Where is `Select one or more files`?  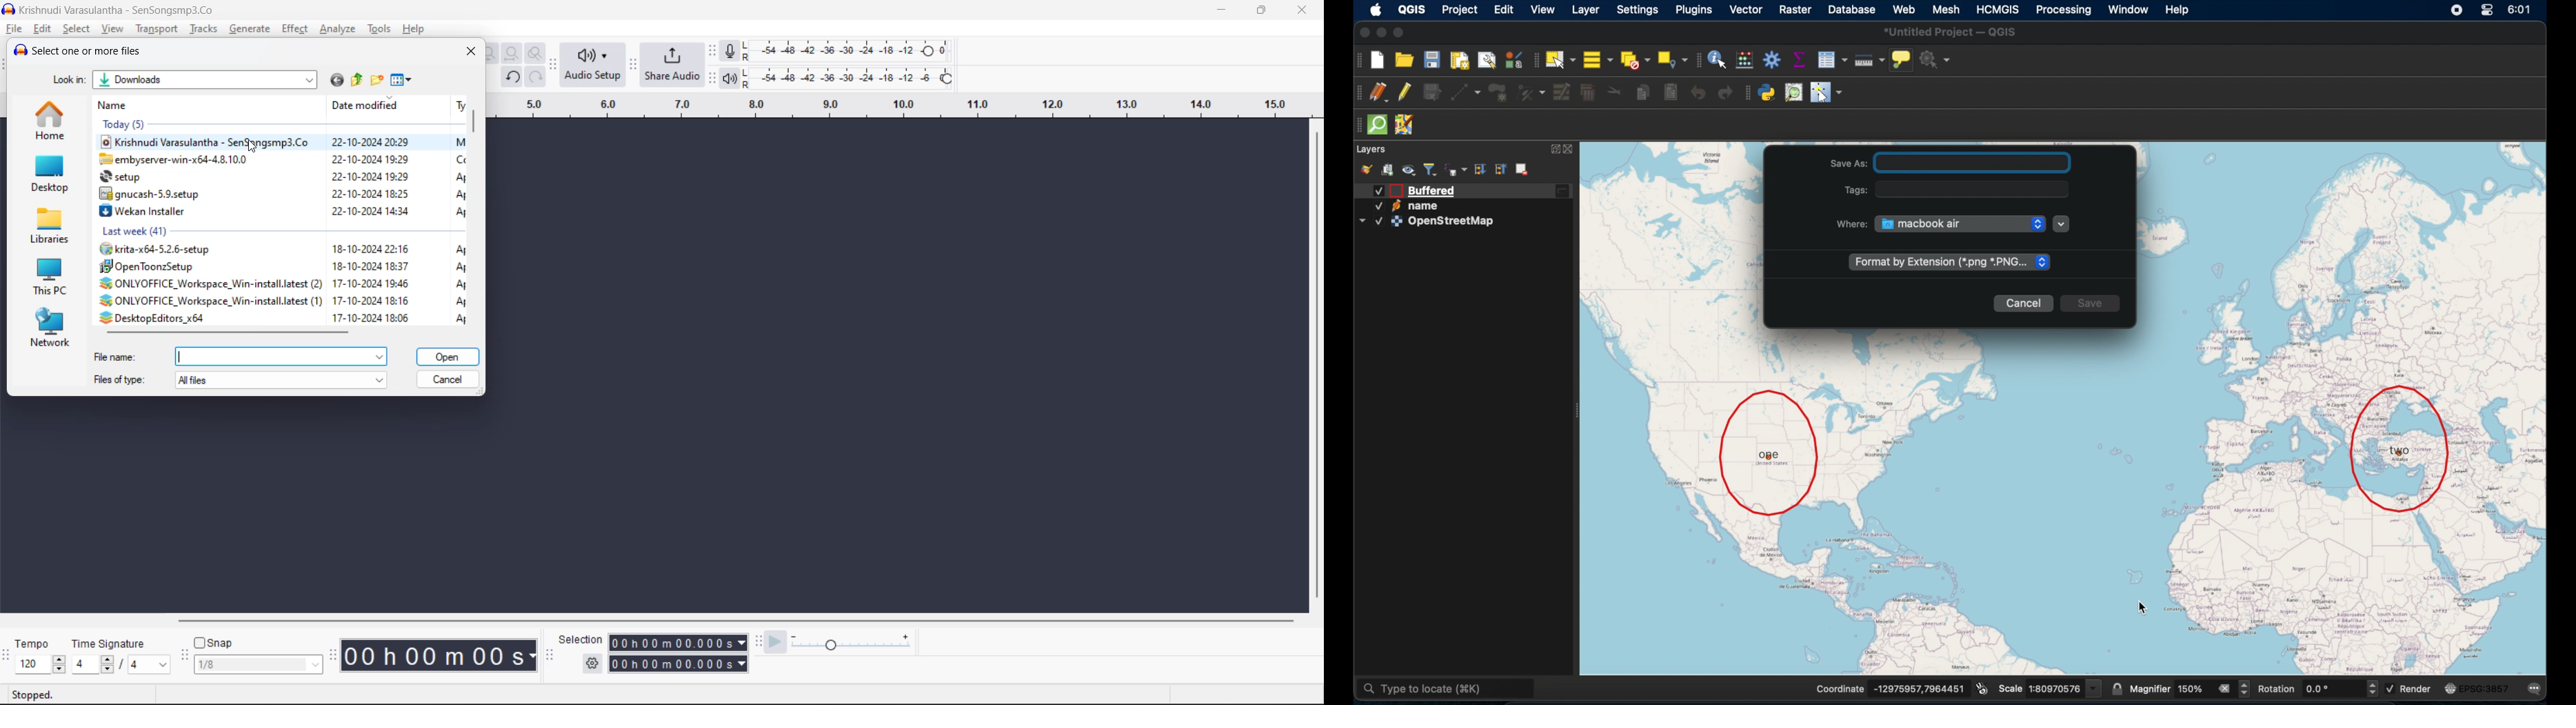
Select one or more files is located at coordinates (84, 50).